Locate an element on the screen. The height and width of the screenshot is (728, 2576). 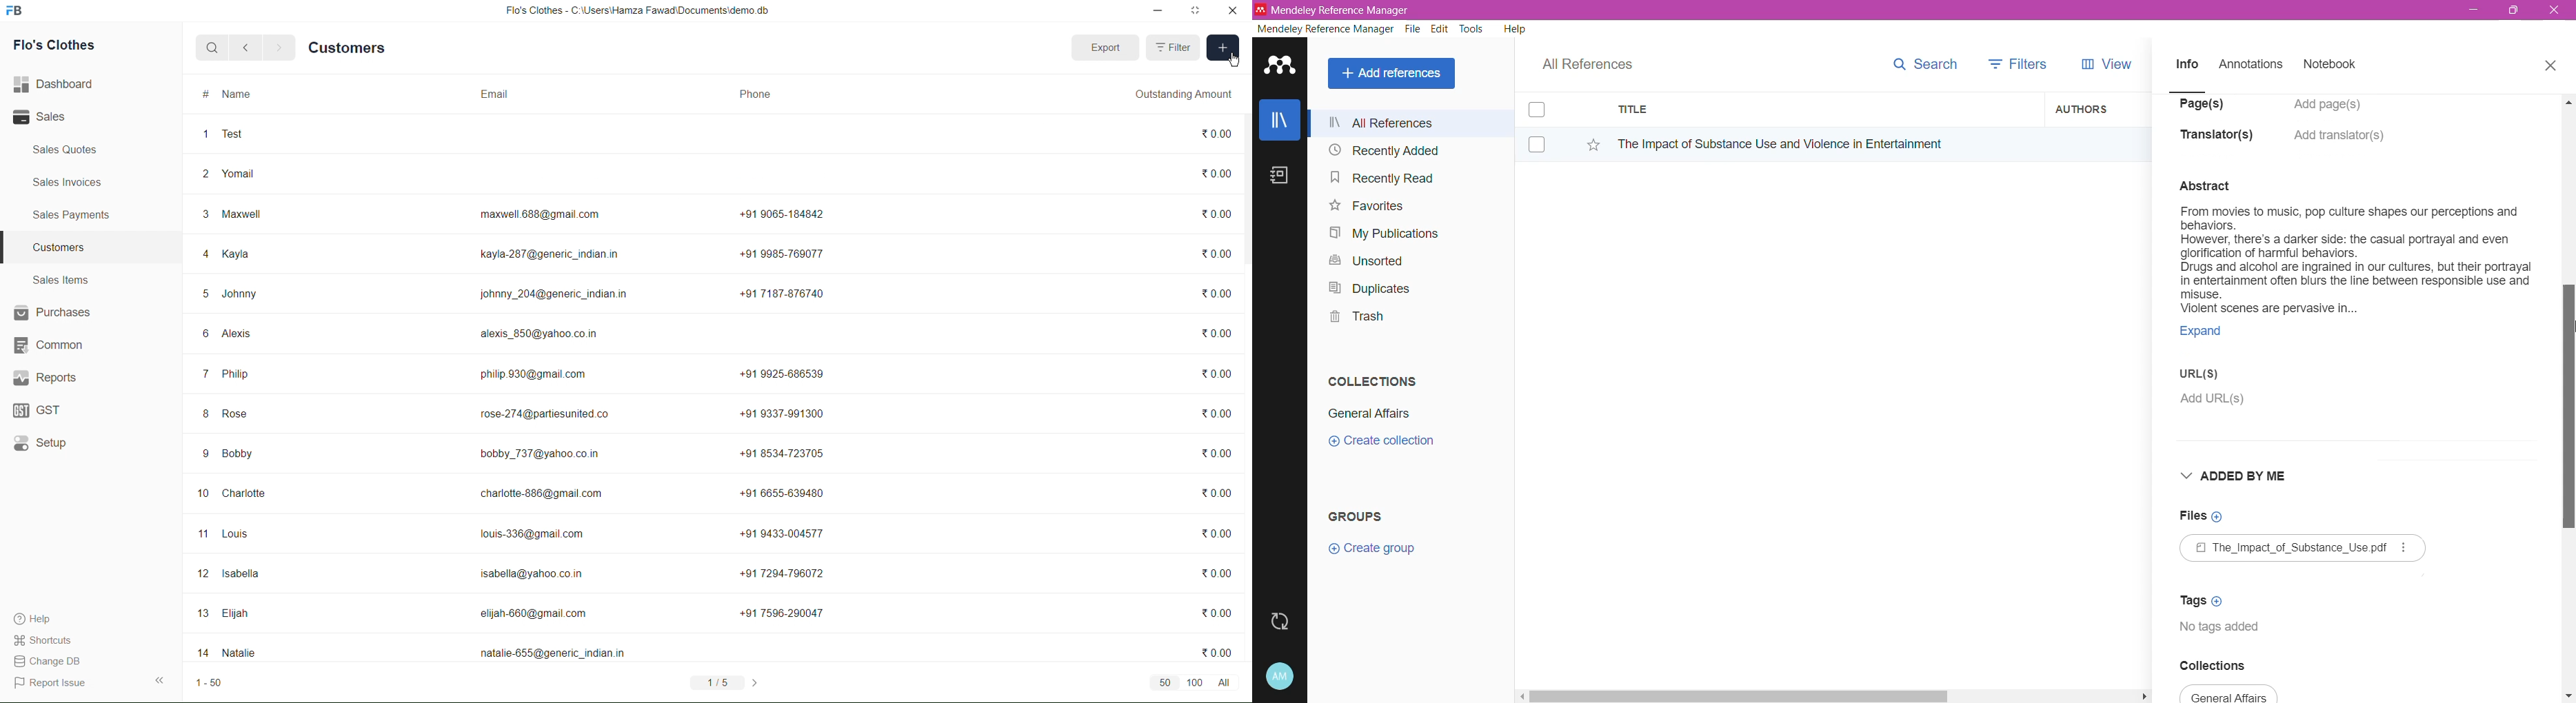
Dashboard is located at coordinates (58, 82).